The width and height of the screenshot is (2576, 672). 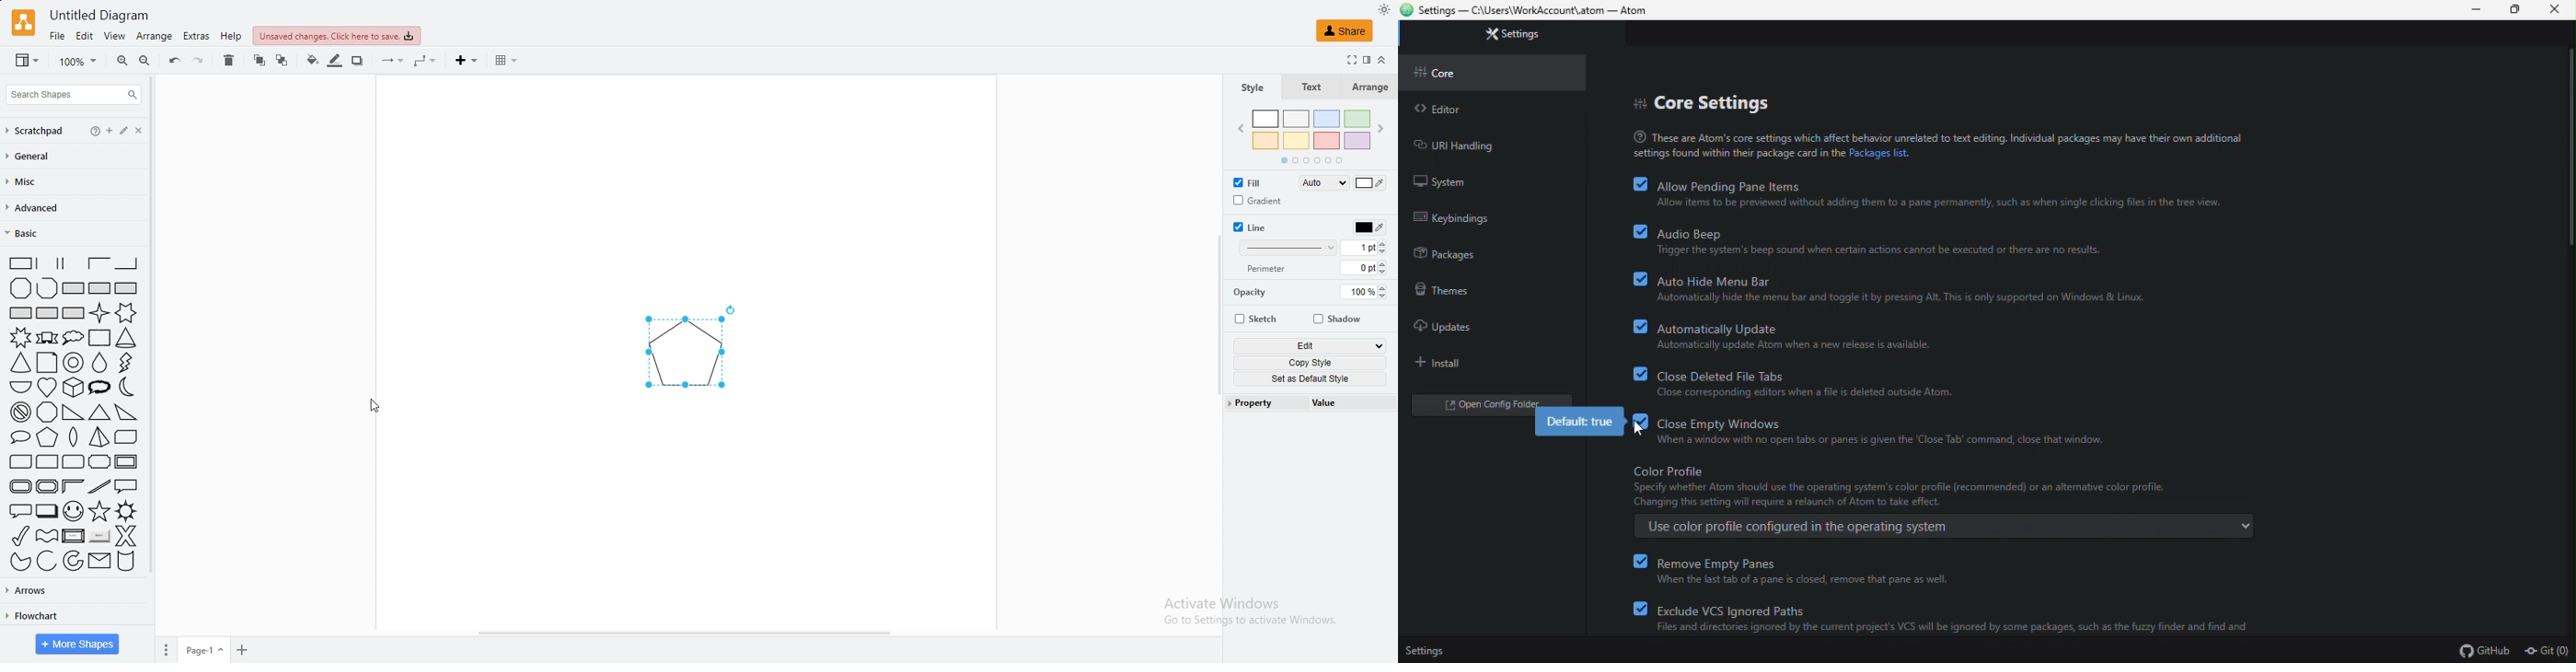 What do you see at coordinates (73, 95) in the screenshot?
I see `search shapes` at bounding box center [73, 95].